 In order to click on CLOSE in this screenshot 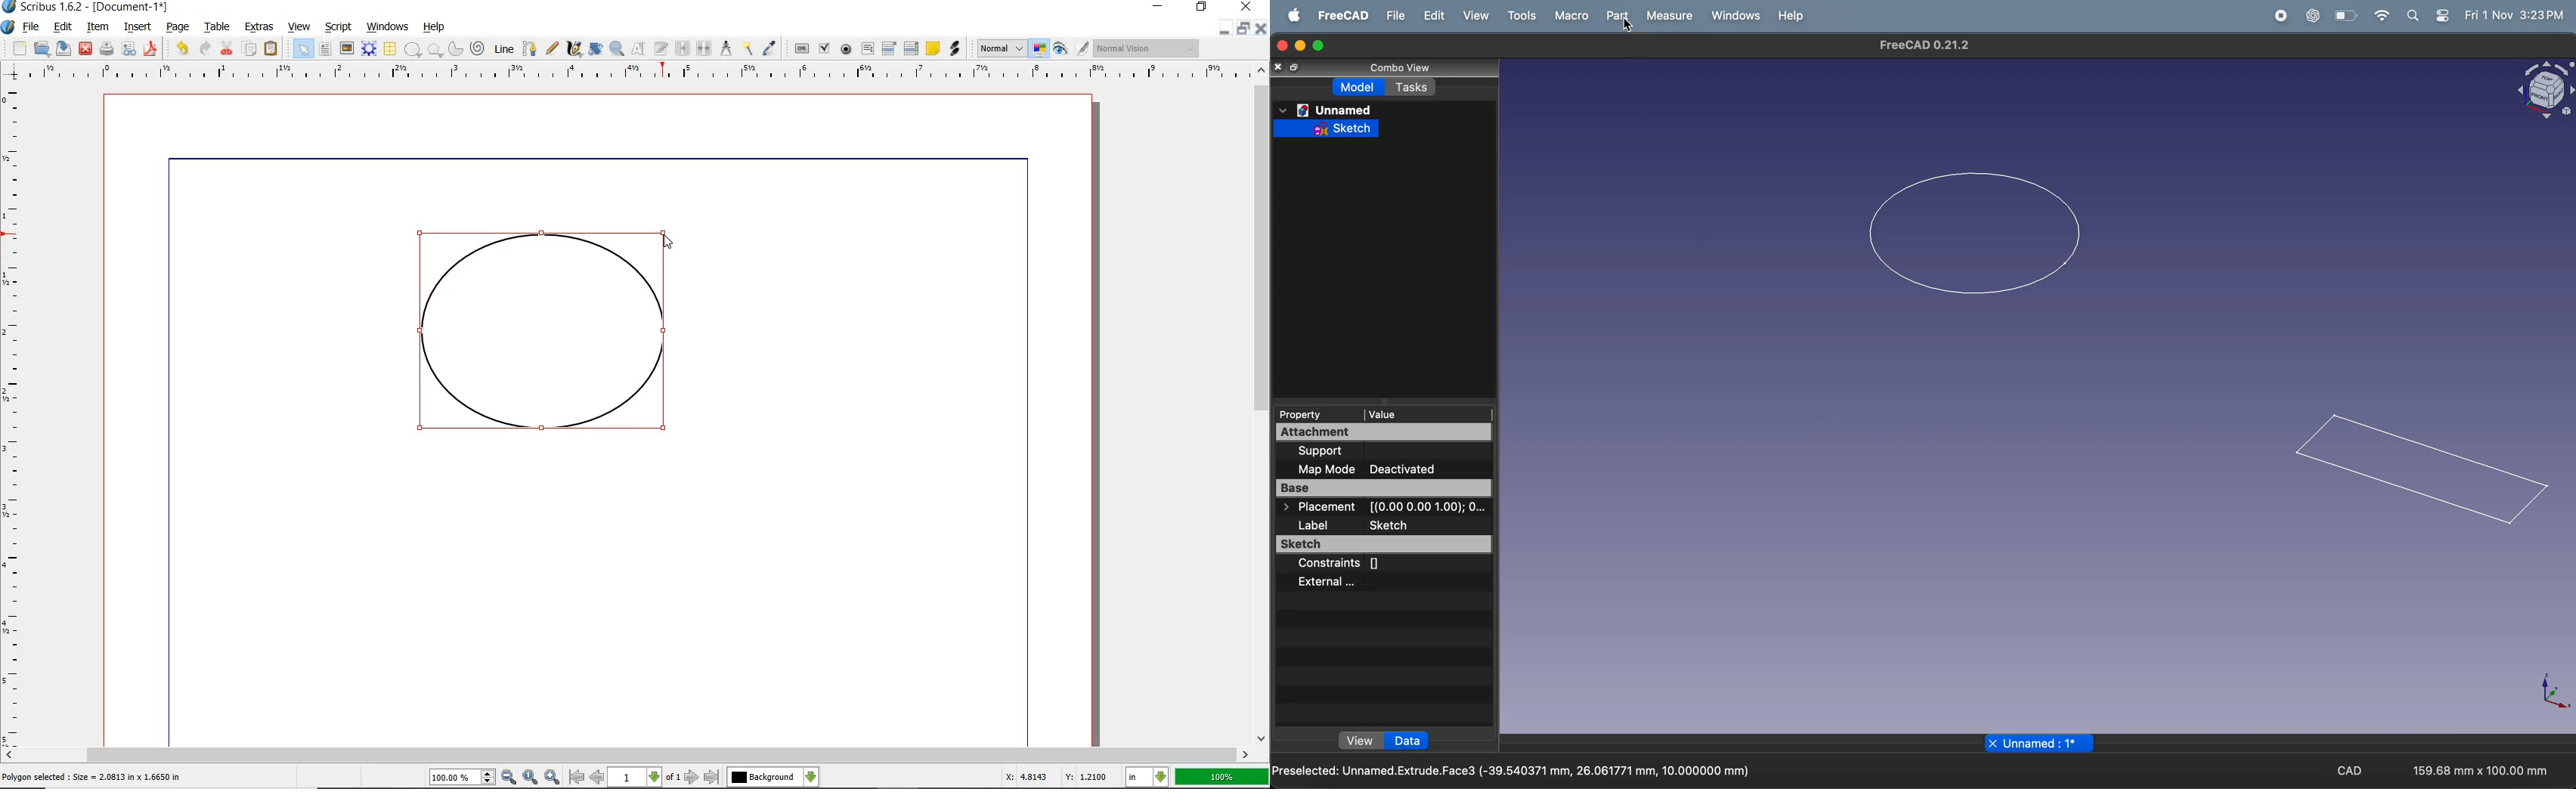, I will do `click(1261, 29)`.